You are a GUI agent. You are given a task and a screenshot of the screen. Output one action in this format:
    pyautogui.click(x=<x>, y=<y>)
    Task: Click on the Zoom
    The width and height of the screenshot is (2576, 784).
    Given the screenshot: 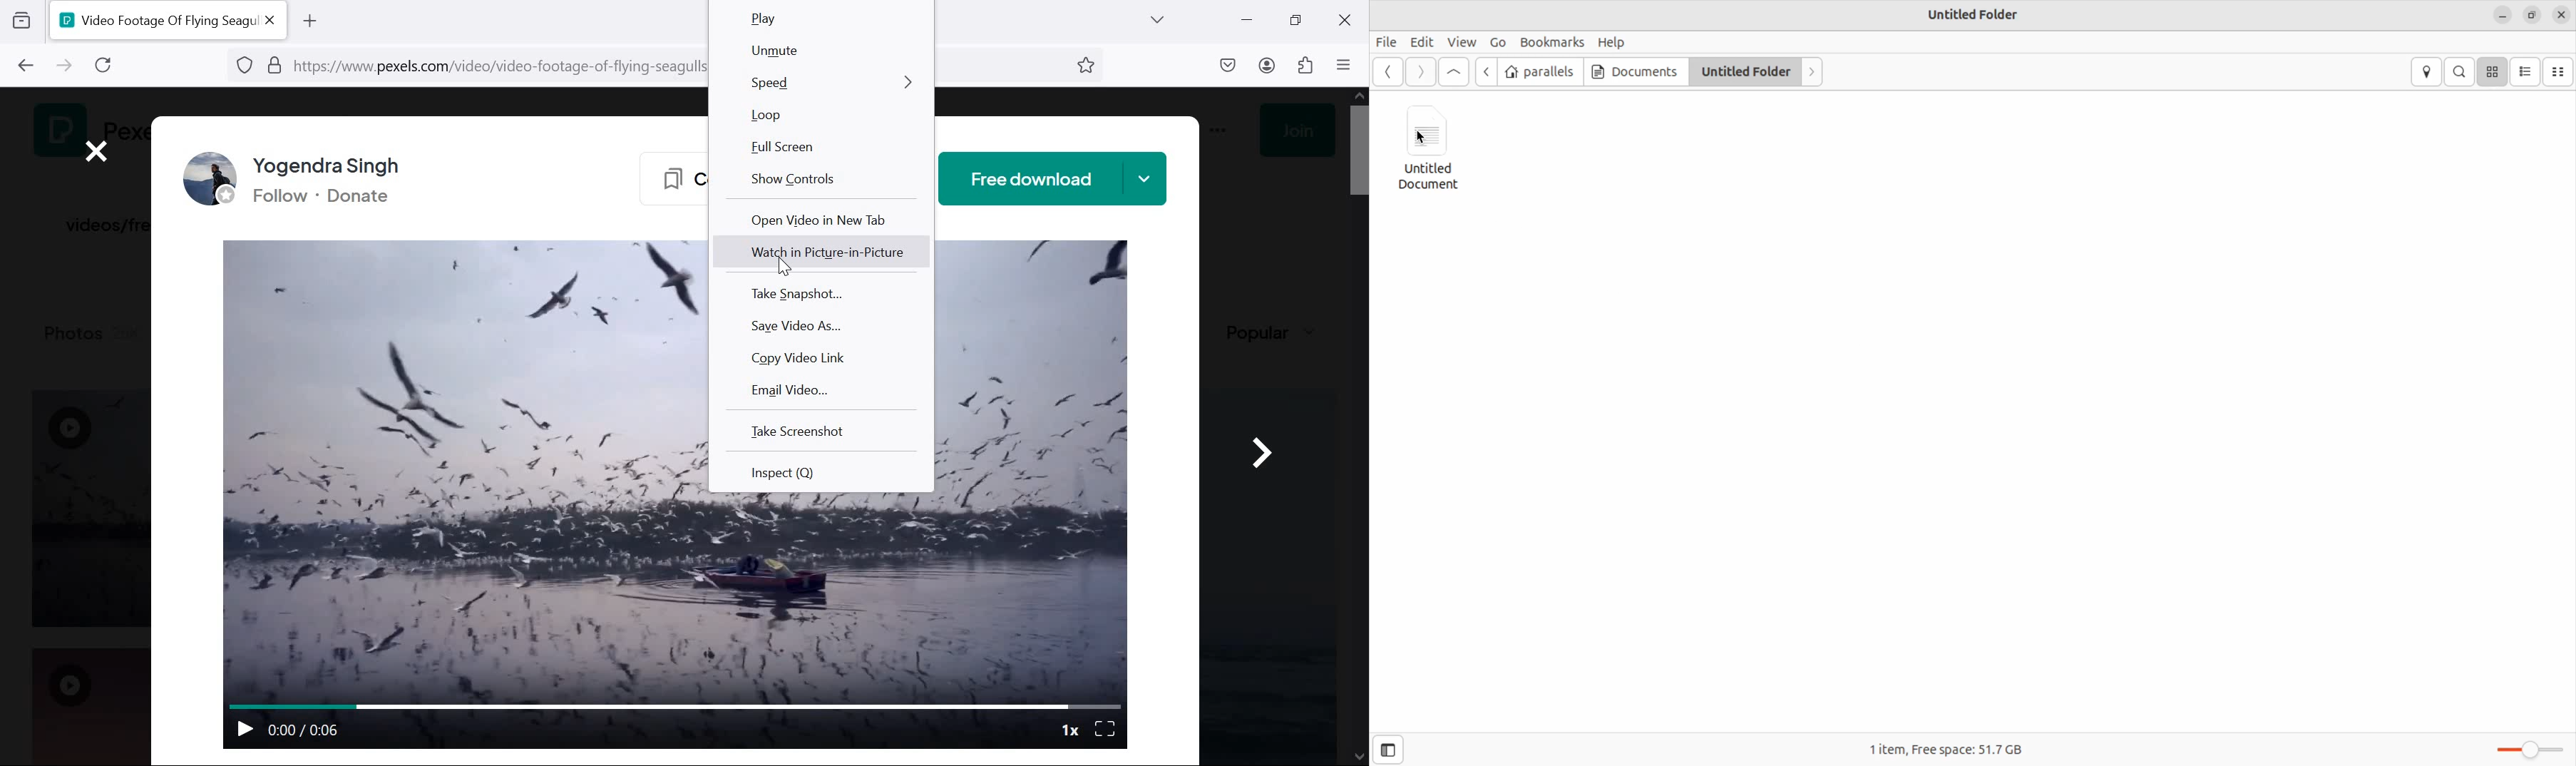 What is the action you would take?
    pyautogui.click(x=2531, y=750)
    